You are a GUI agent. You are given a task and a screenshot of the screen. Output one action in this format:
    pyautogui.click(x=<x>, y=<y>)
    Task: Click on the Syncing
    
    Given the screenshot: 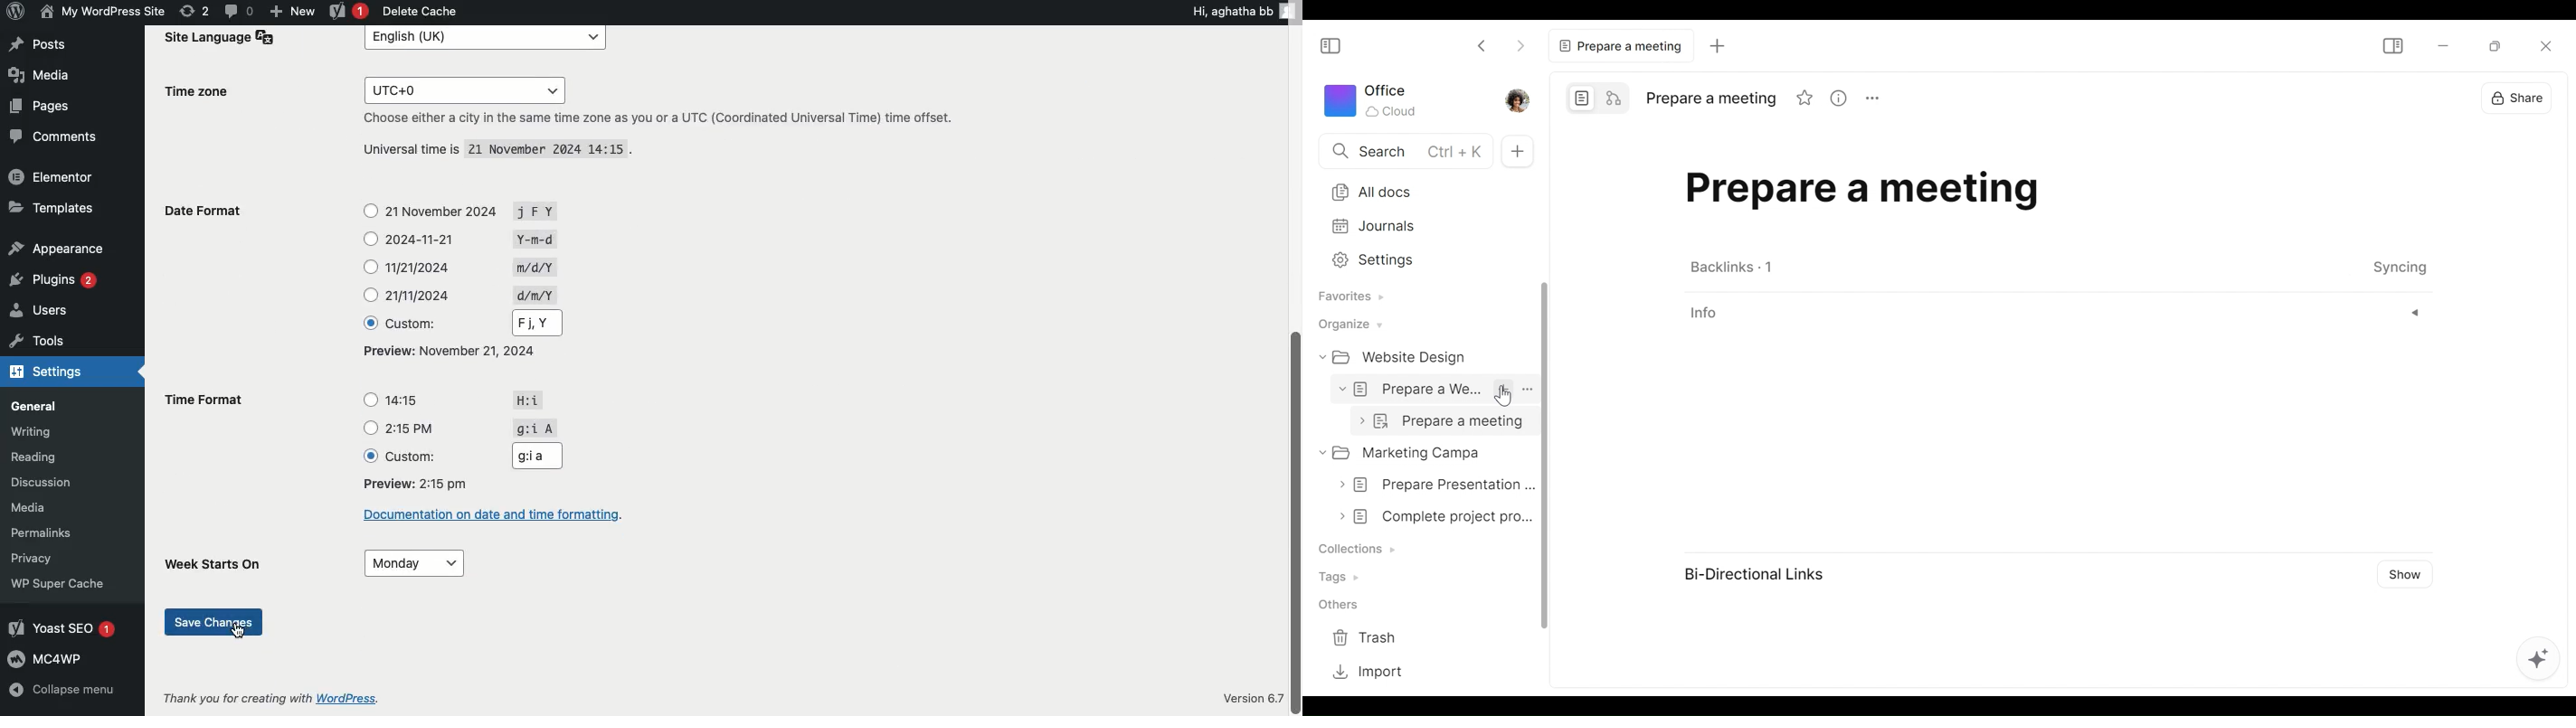 What is the action you would take?
    pyautogui.click(x=2398, y=268)
    